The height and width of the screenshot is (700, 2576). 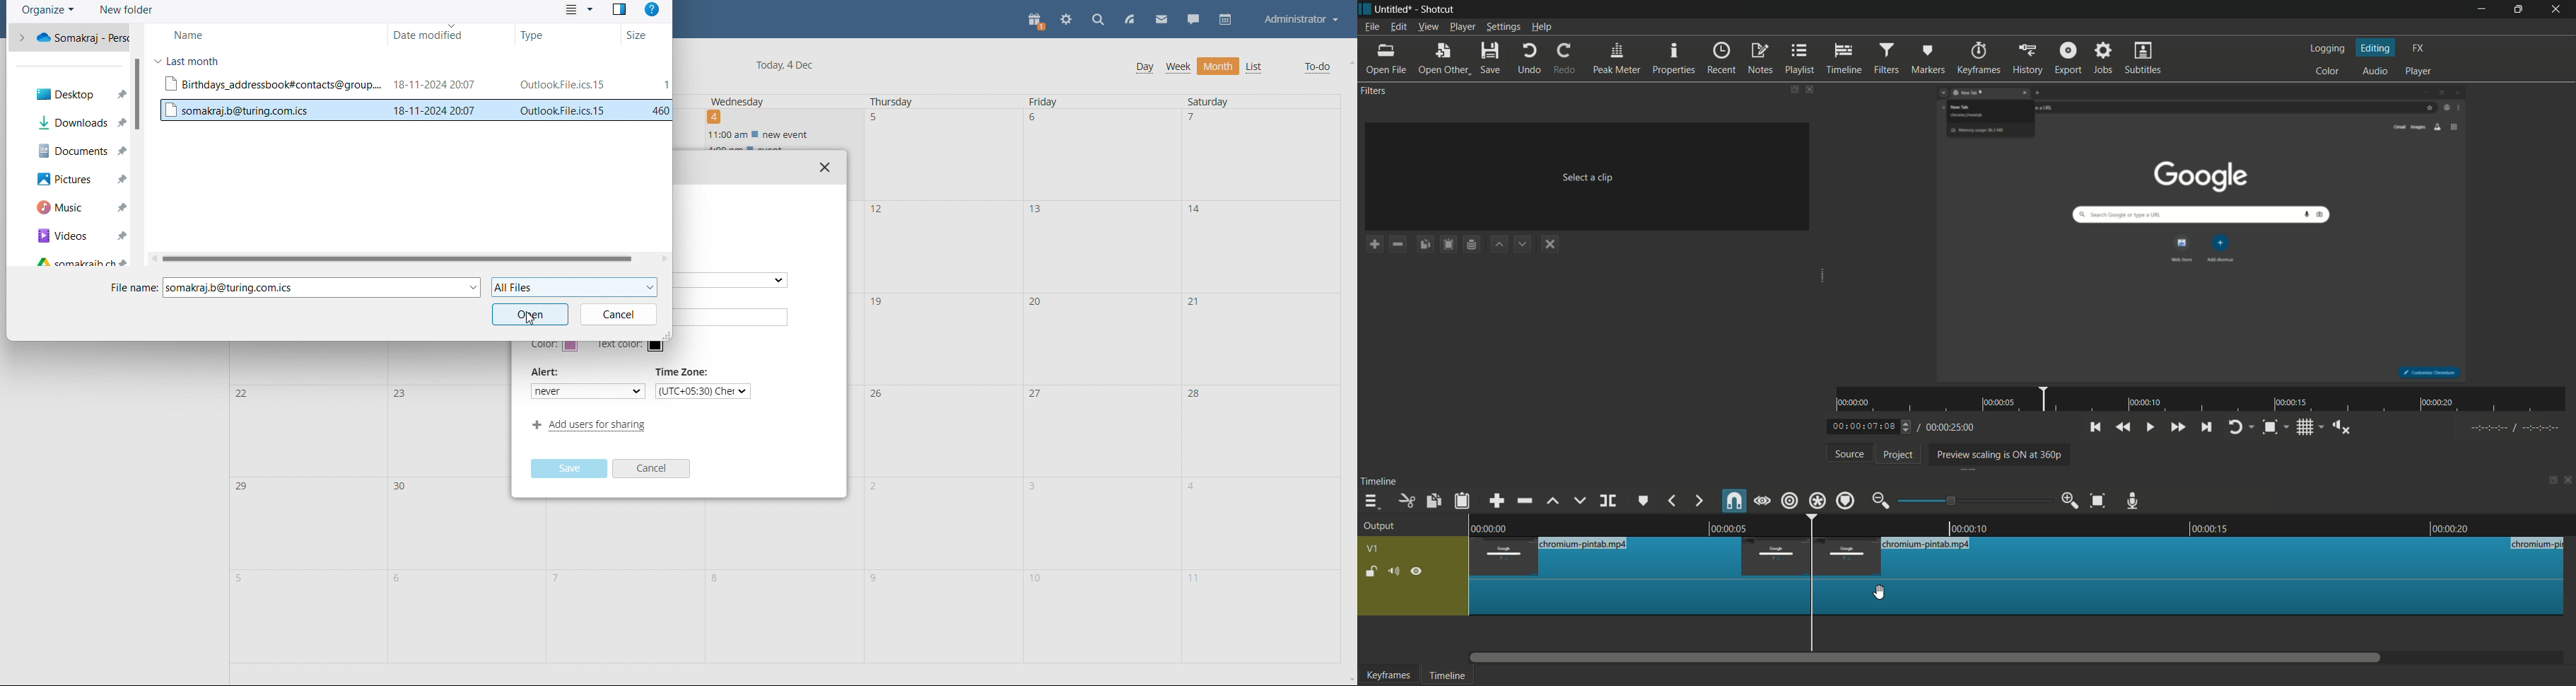 I want to click on add a filter, so click(x=1374, y=244).